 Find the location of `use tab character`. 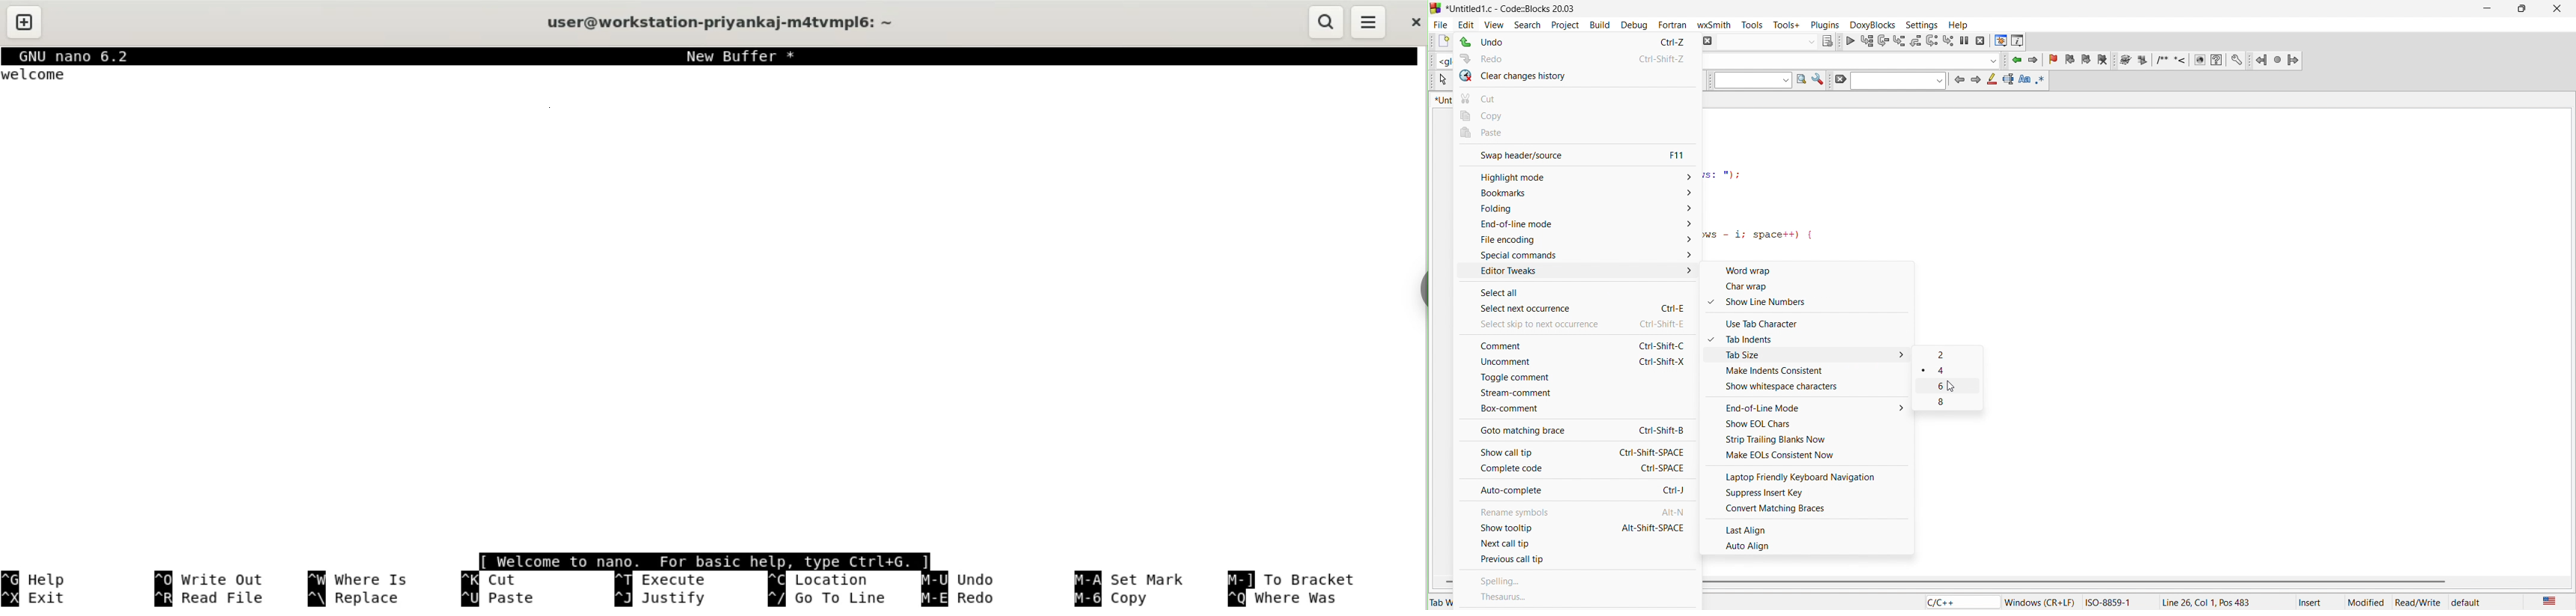

use tab character is located at coordinates (1814, 322).